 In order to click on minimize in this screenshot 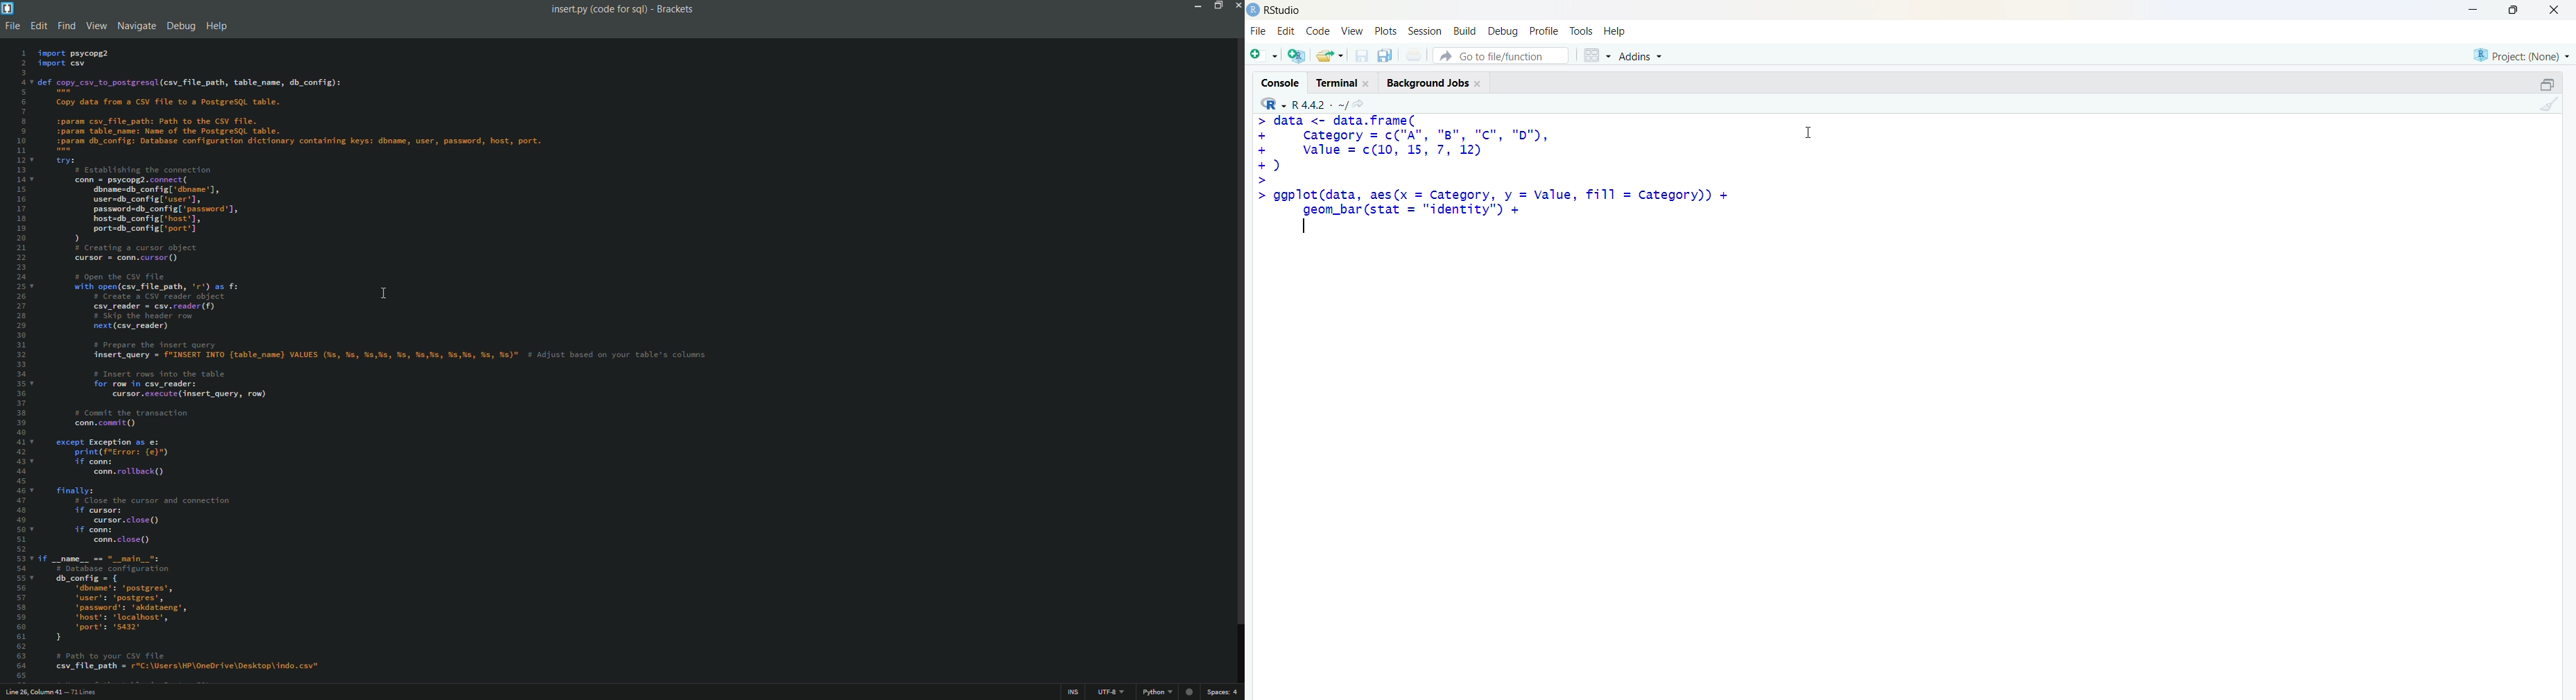, I will do `click(1198, 5)`.